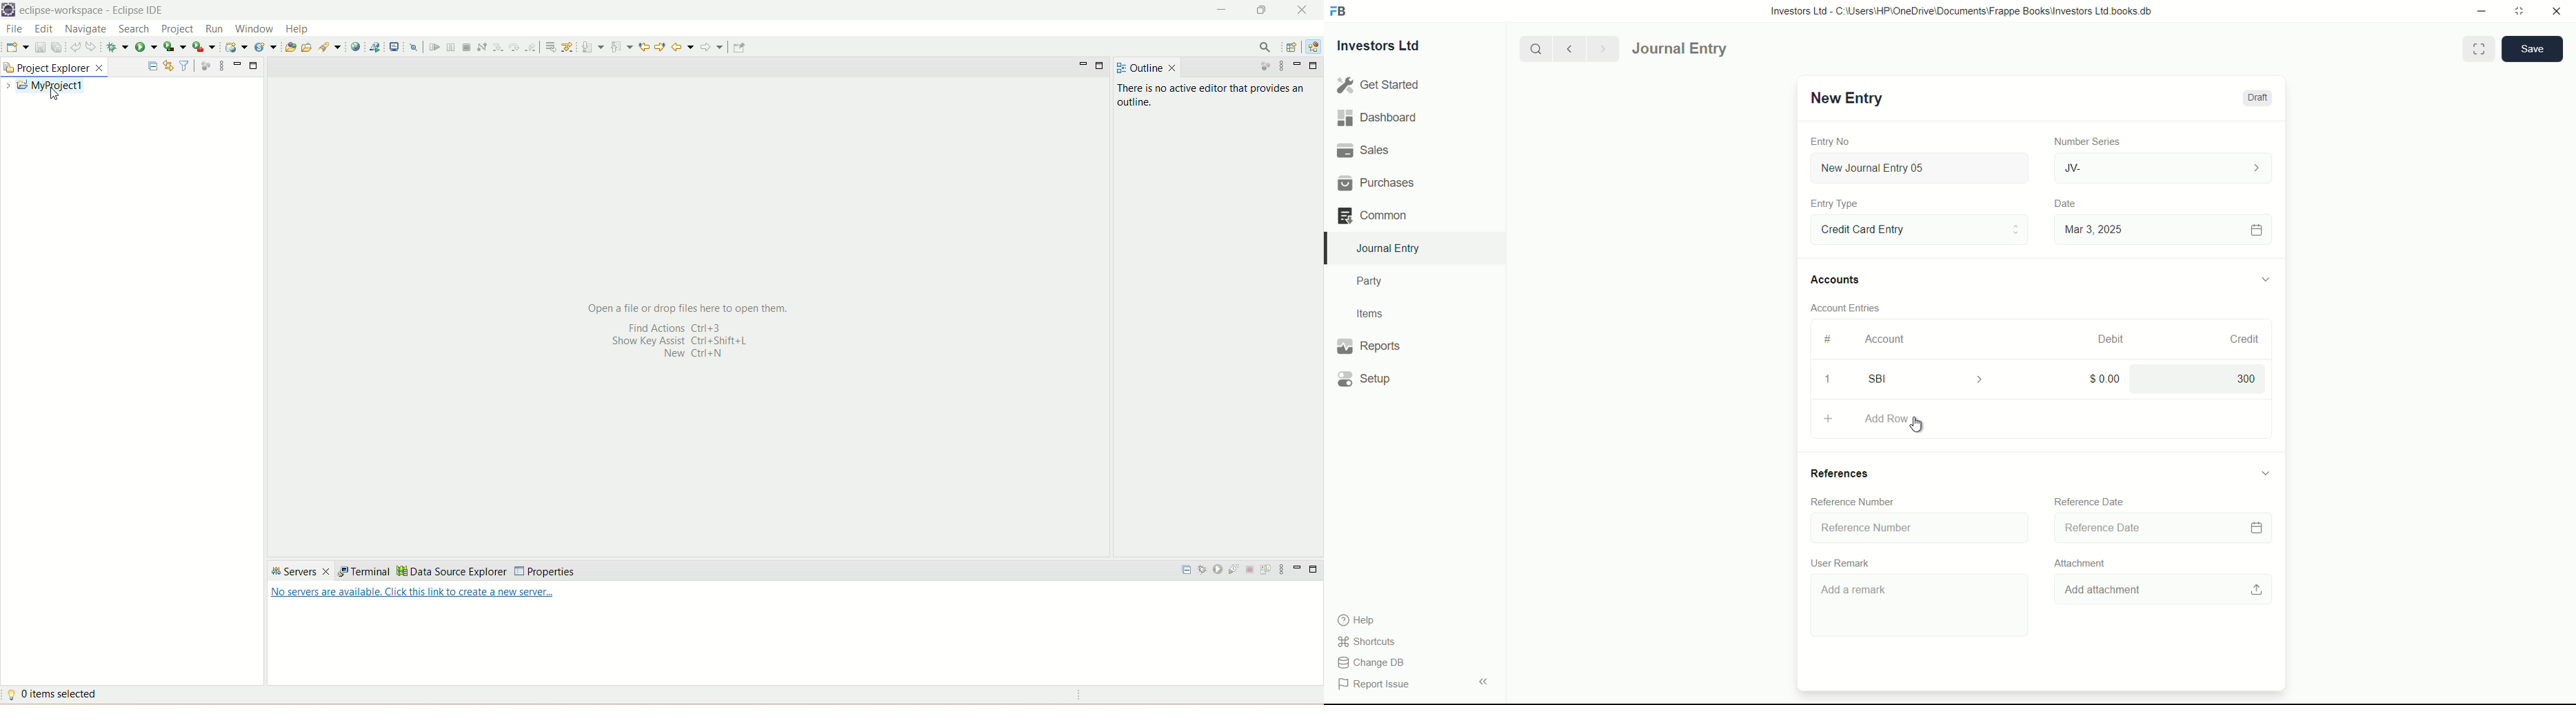 This screenshot has width=2576, height=728. I want to click on Add a remark, so click(1922, 607).